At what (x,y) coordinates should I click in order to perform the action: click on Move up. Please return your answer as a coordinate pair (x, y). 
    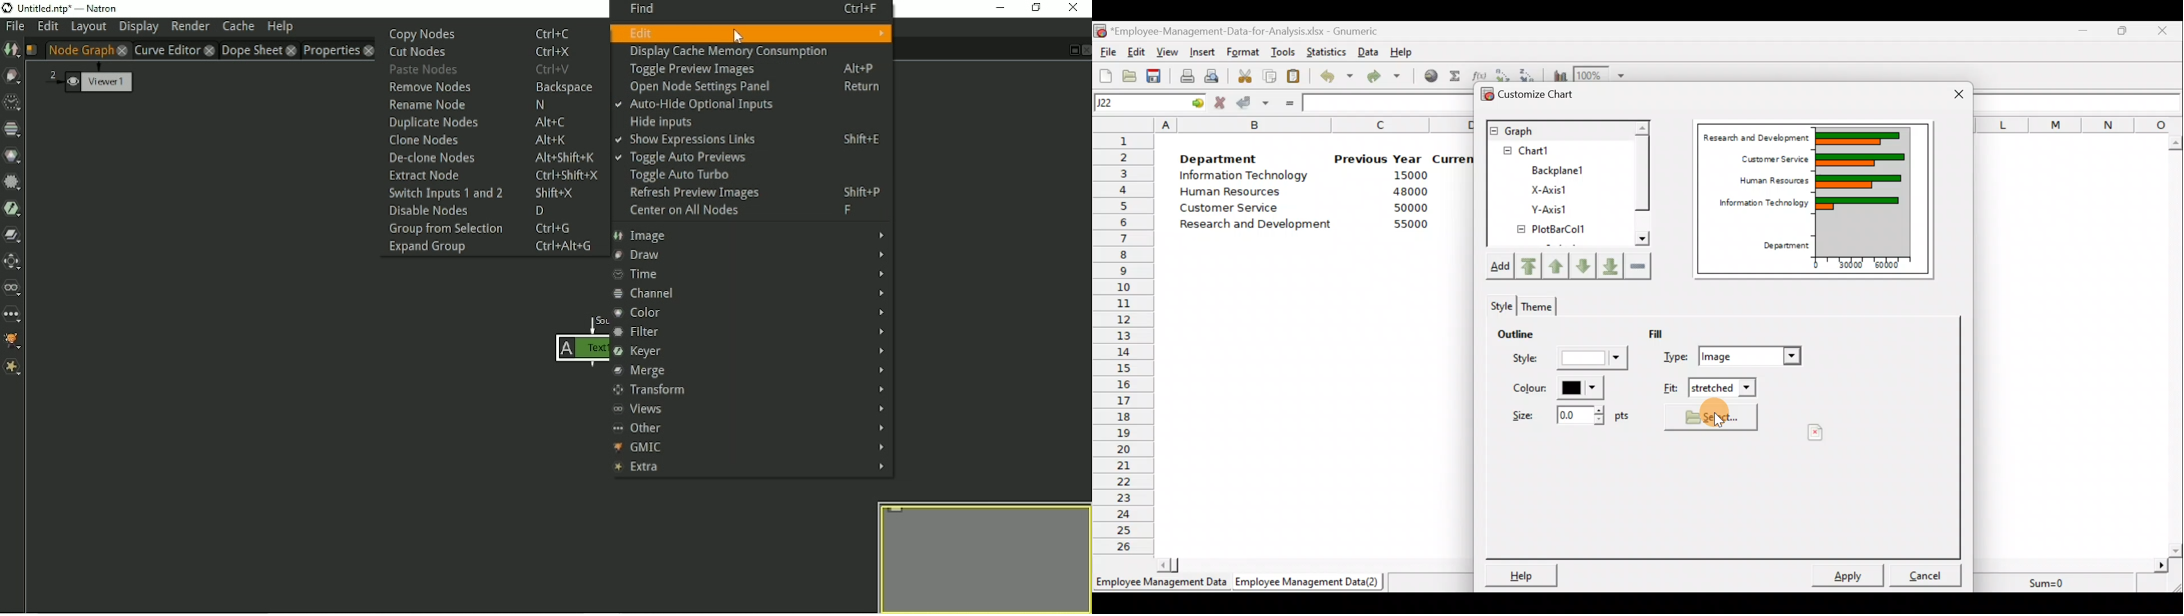
    Looking at the image, I should click on (1557, 264).